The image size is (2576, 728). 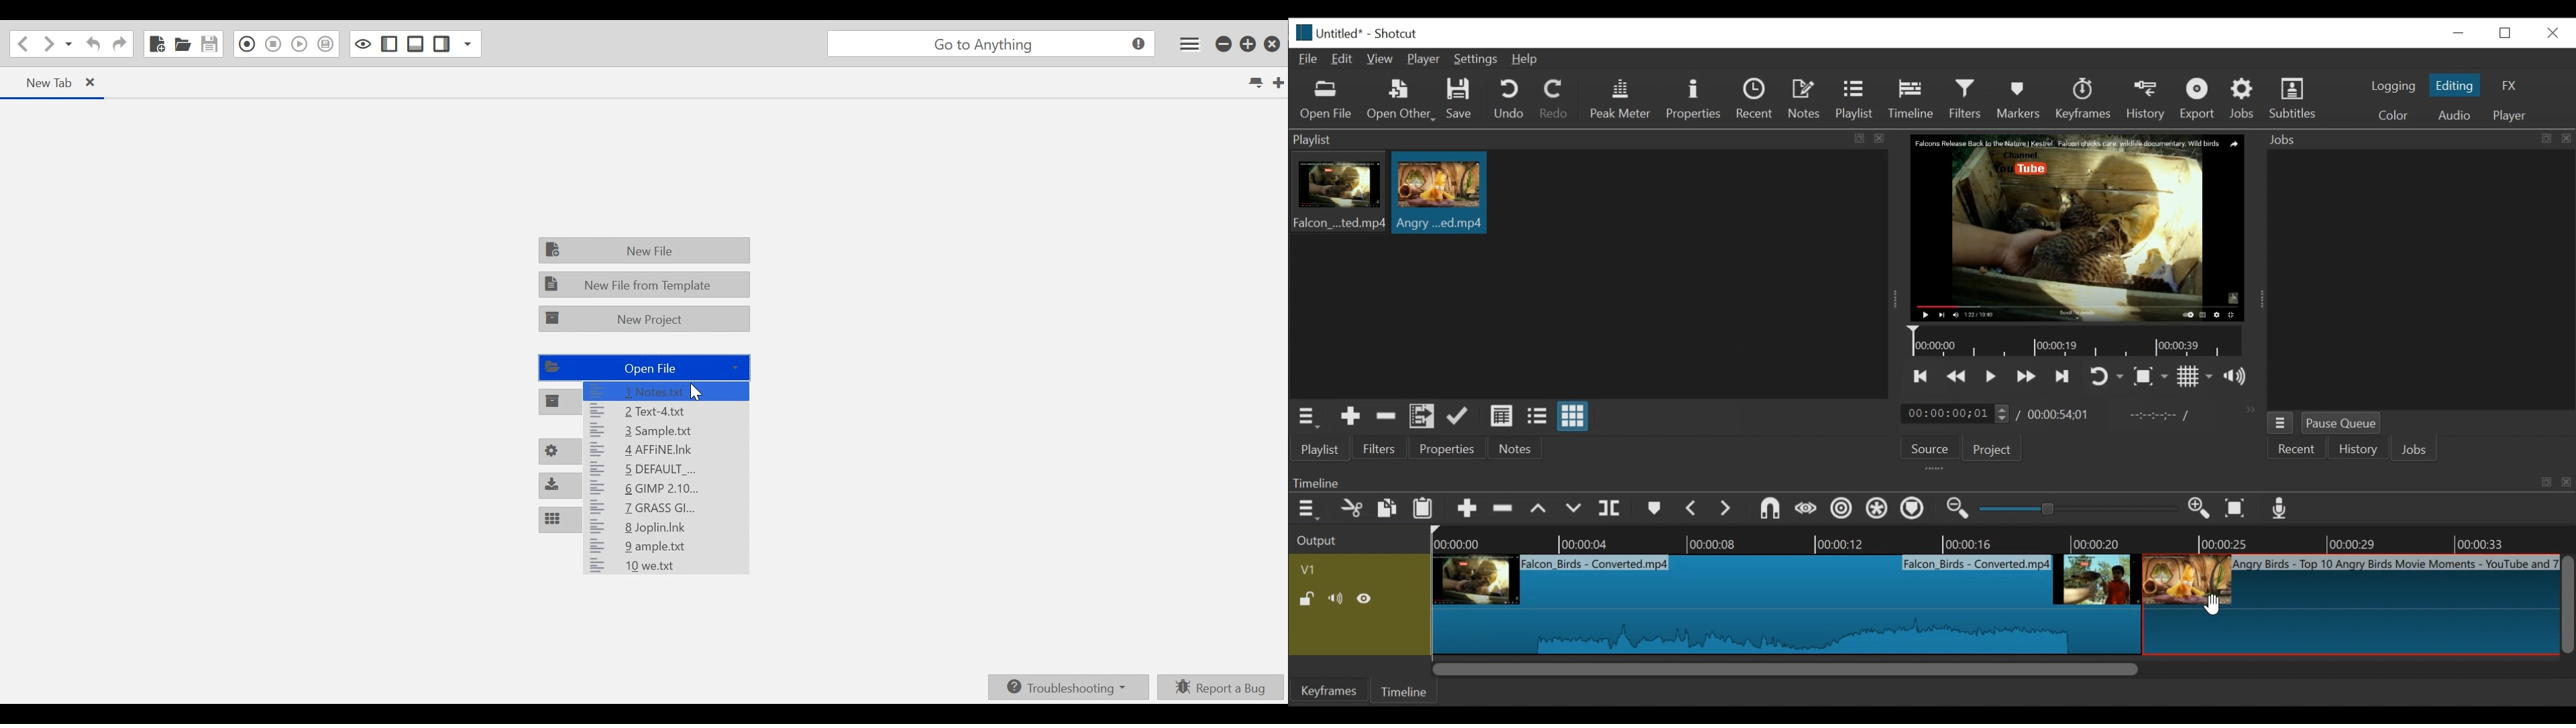 What do you see at coordinates (1538, 416) in the screenshot?
I see `view as files` at bounding box center [1538, 416].